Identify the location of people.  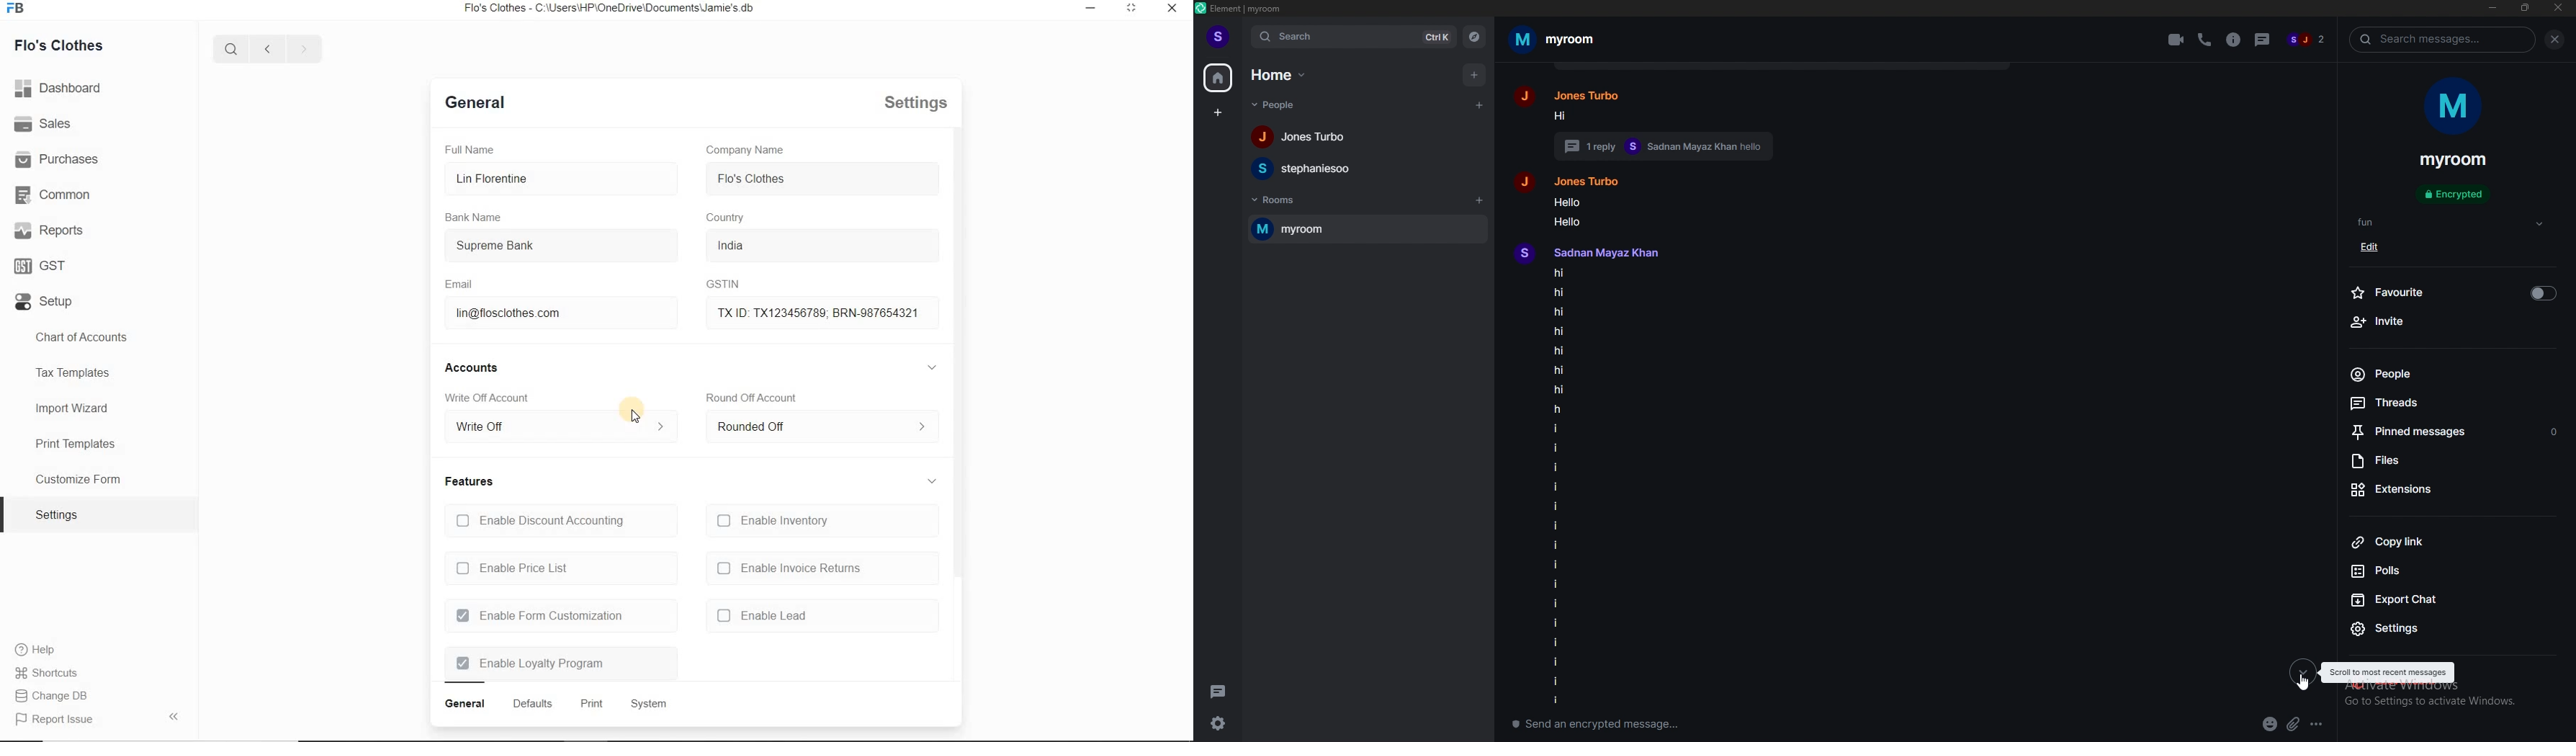
(1275, 104).